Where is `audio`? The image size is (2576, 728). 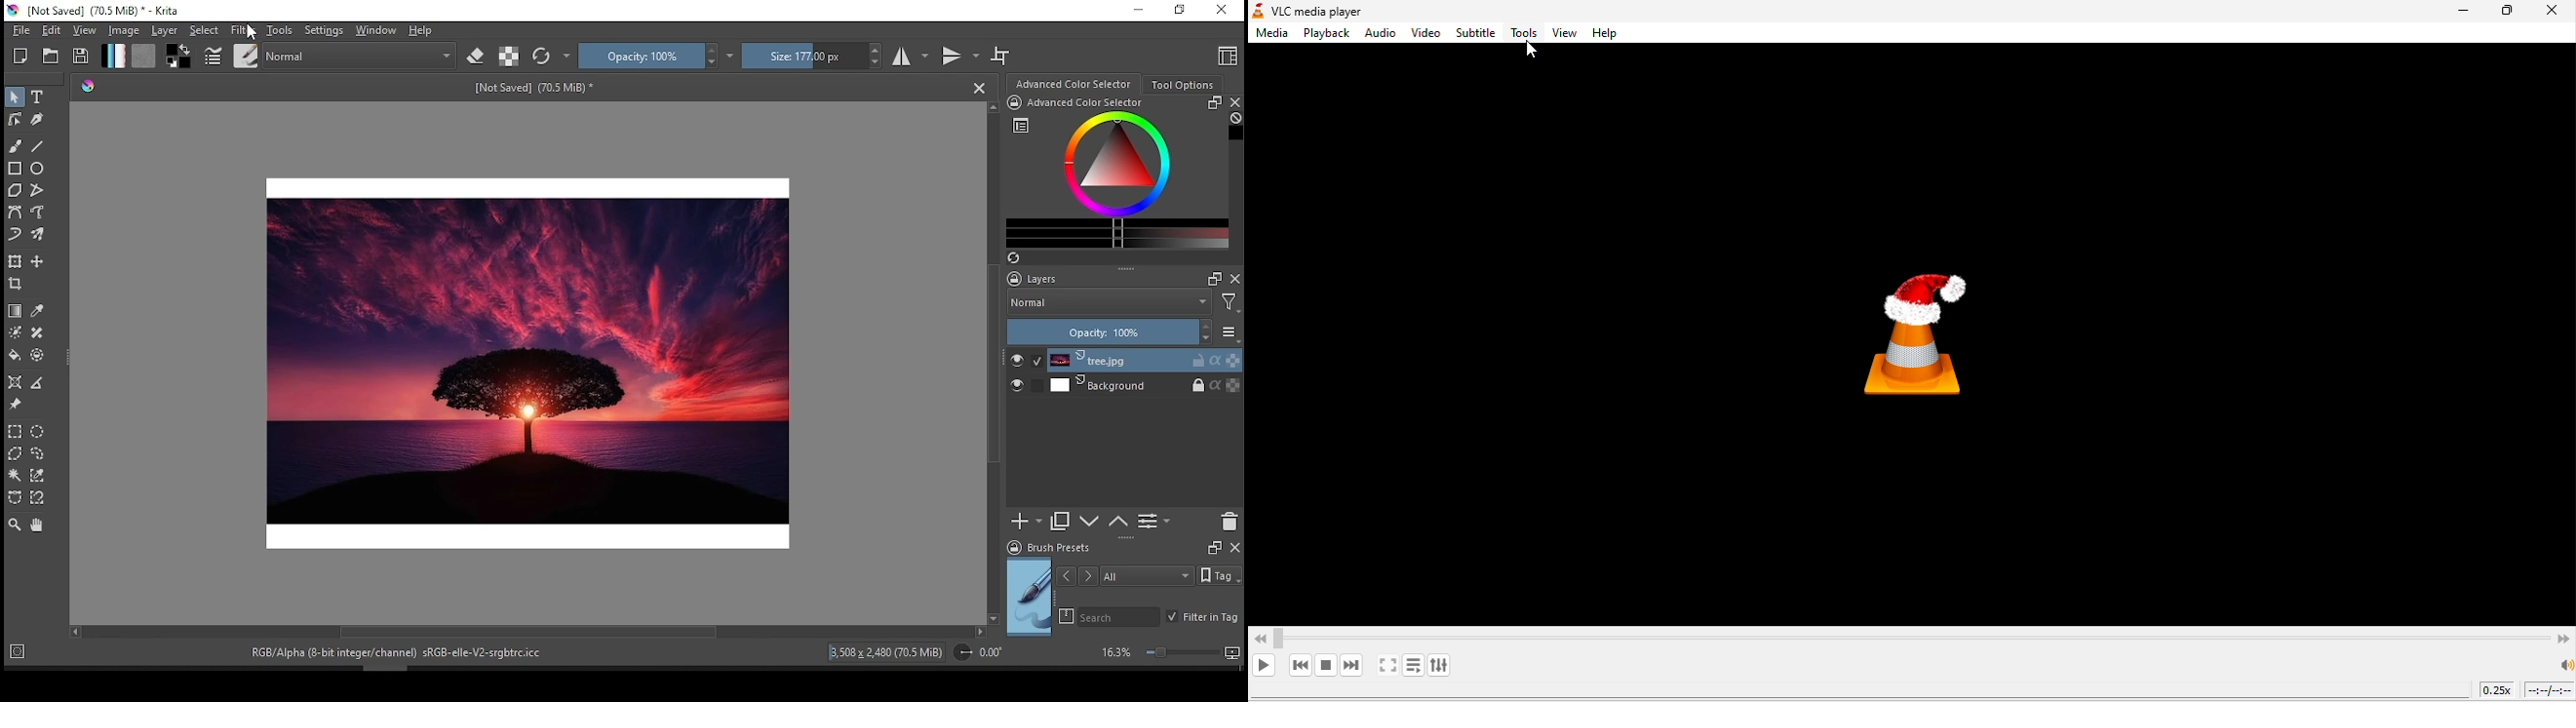 audio is located at coordinates (1379, 35).